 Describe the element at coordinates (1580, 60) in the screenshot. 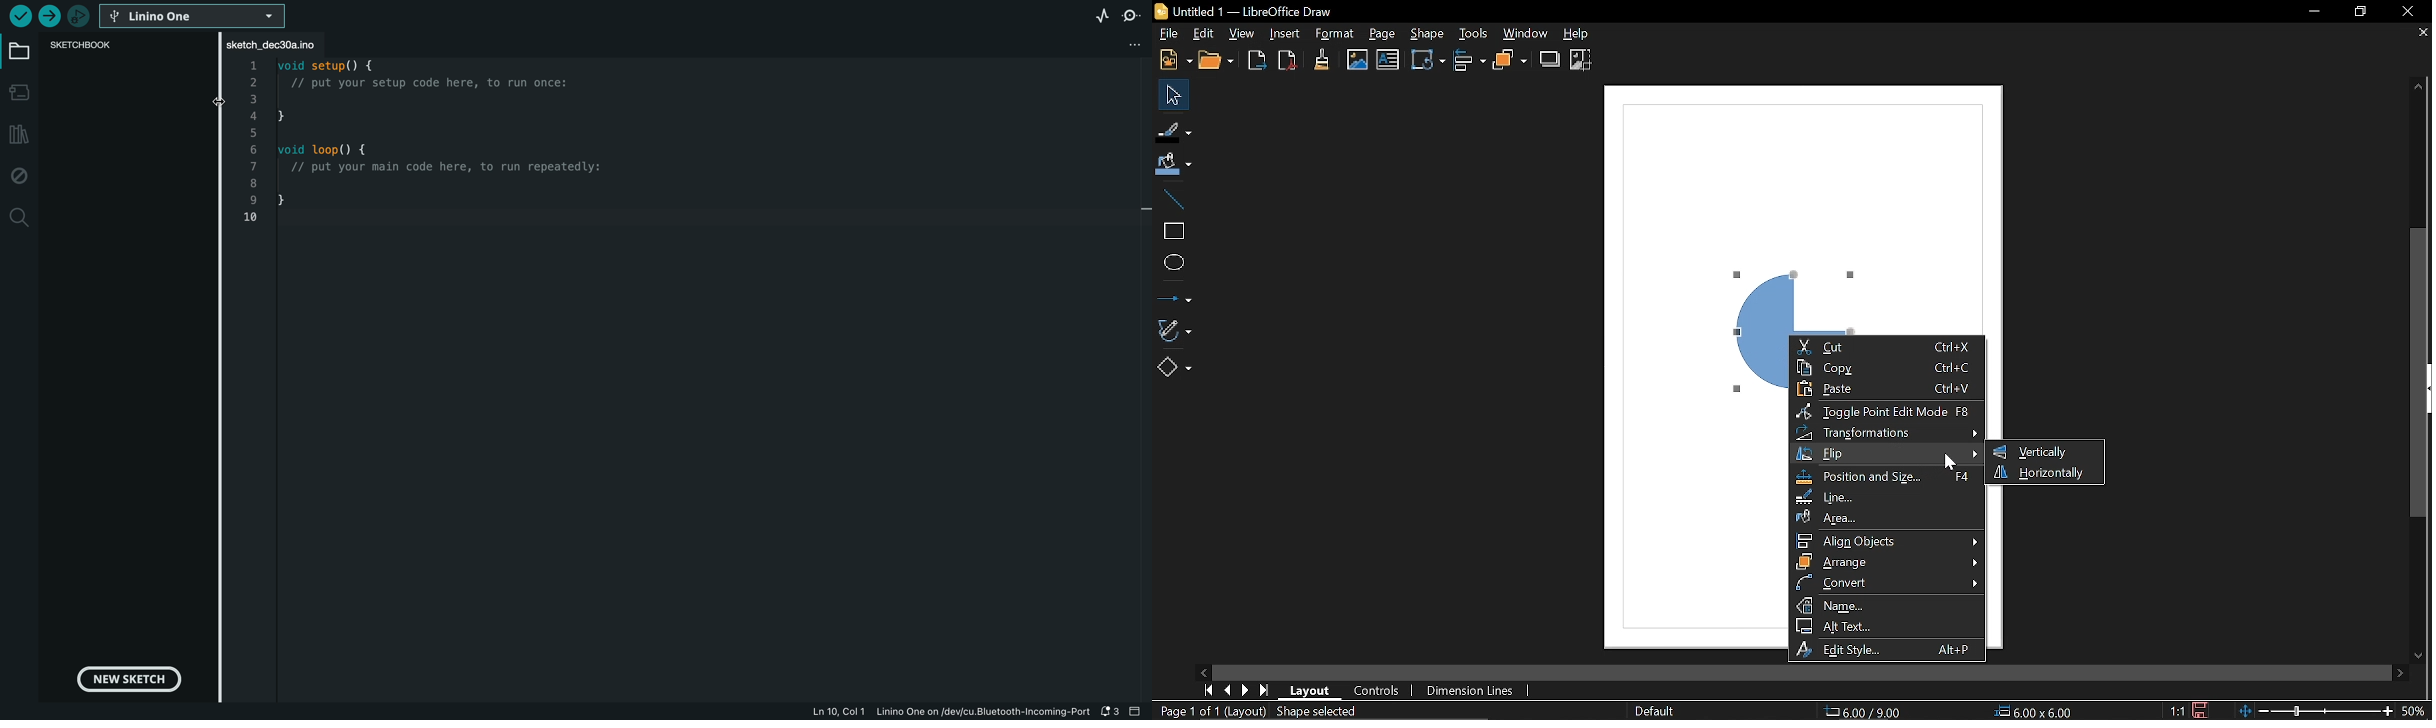

I see `Crop` at that location.